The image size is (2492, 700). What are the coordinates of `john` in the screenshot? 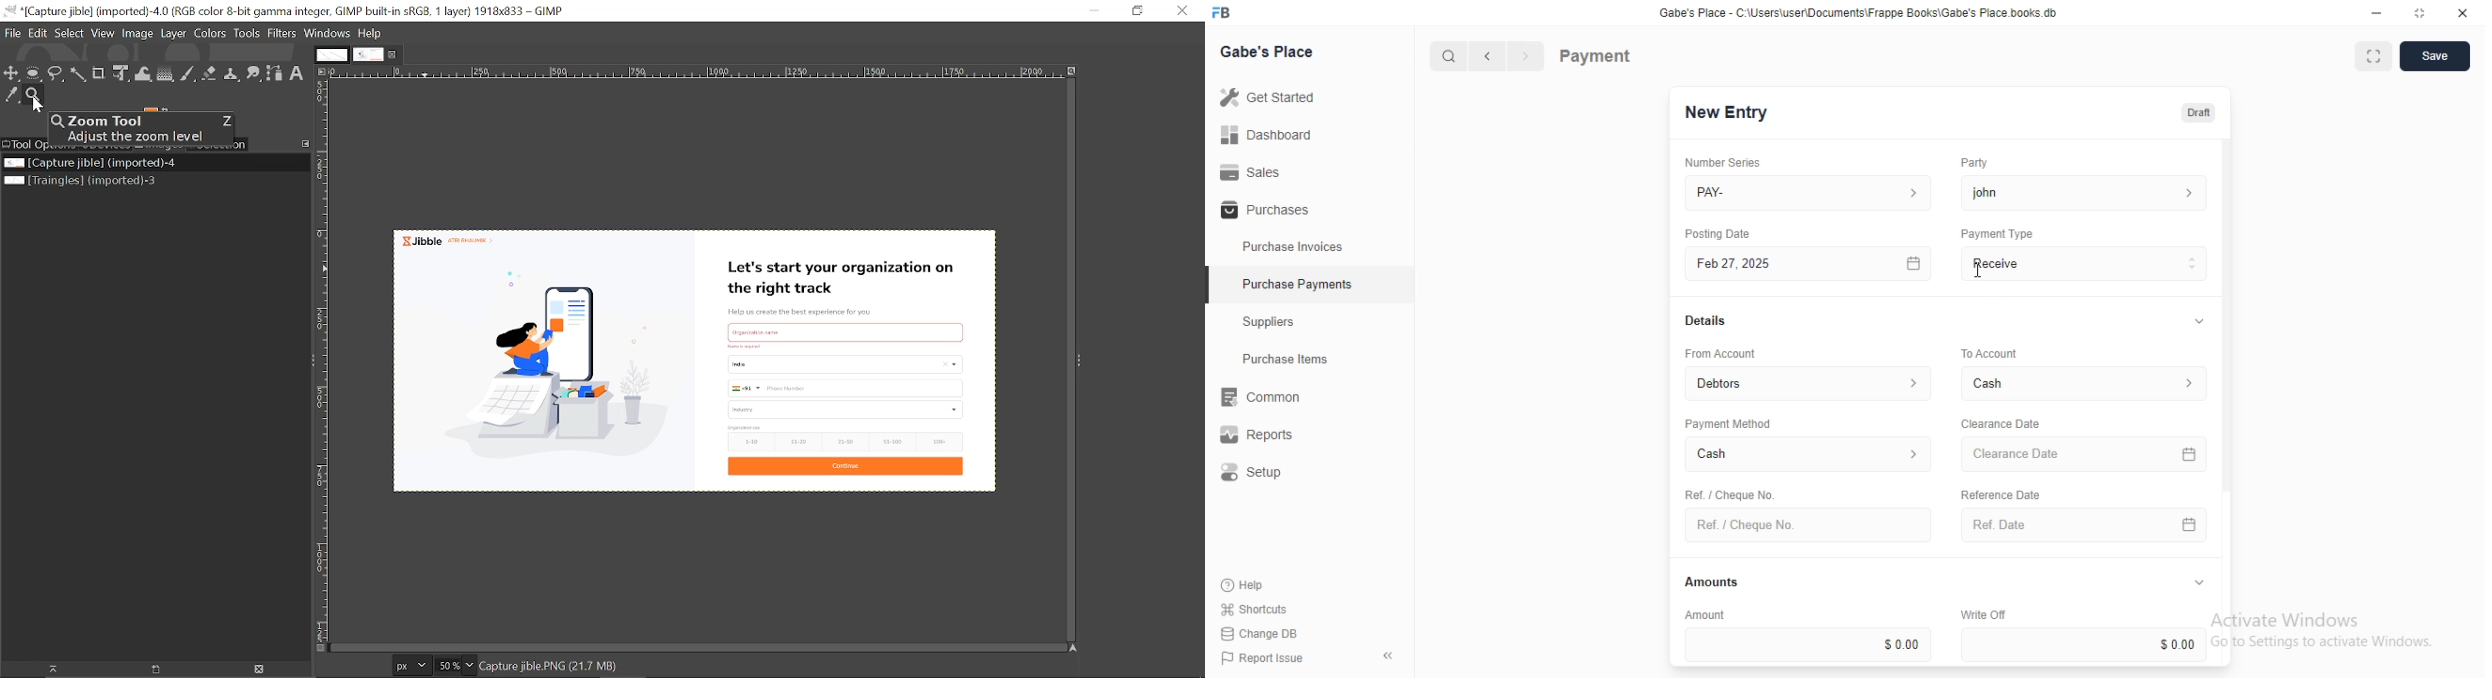 It's located at (2084, 192).